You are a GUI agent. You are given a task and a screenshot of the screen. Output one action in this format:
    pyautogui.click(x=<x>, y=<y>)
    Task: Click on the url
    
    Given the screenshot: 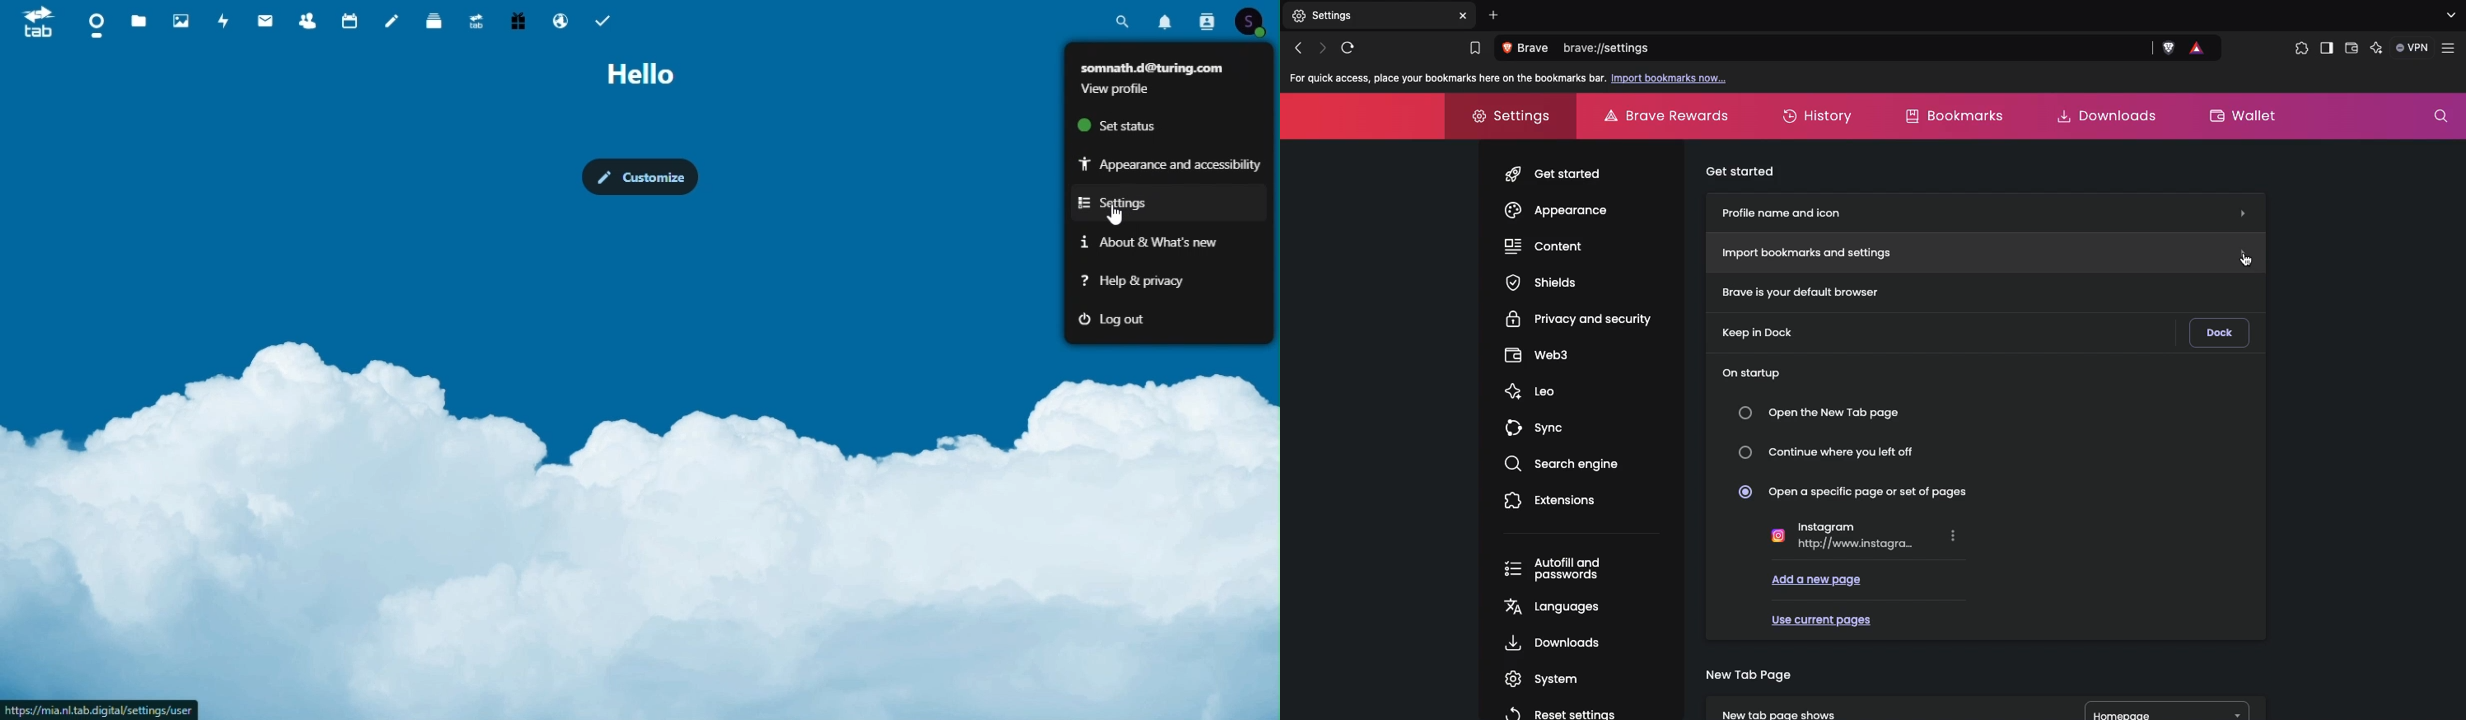 What is the action you would take?
    pyautogui.click(x=100, y=710)
    